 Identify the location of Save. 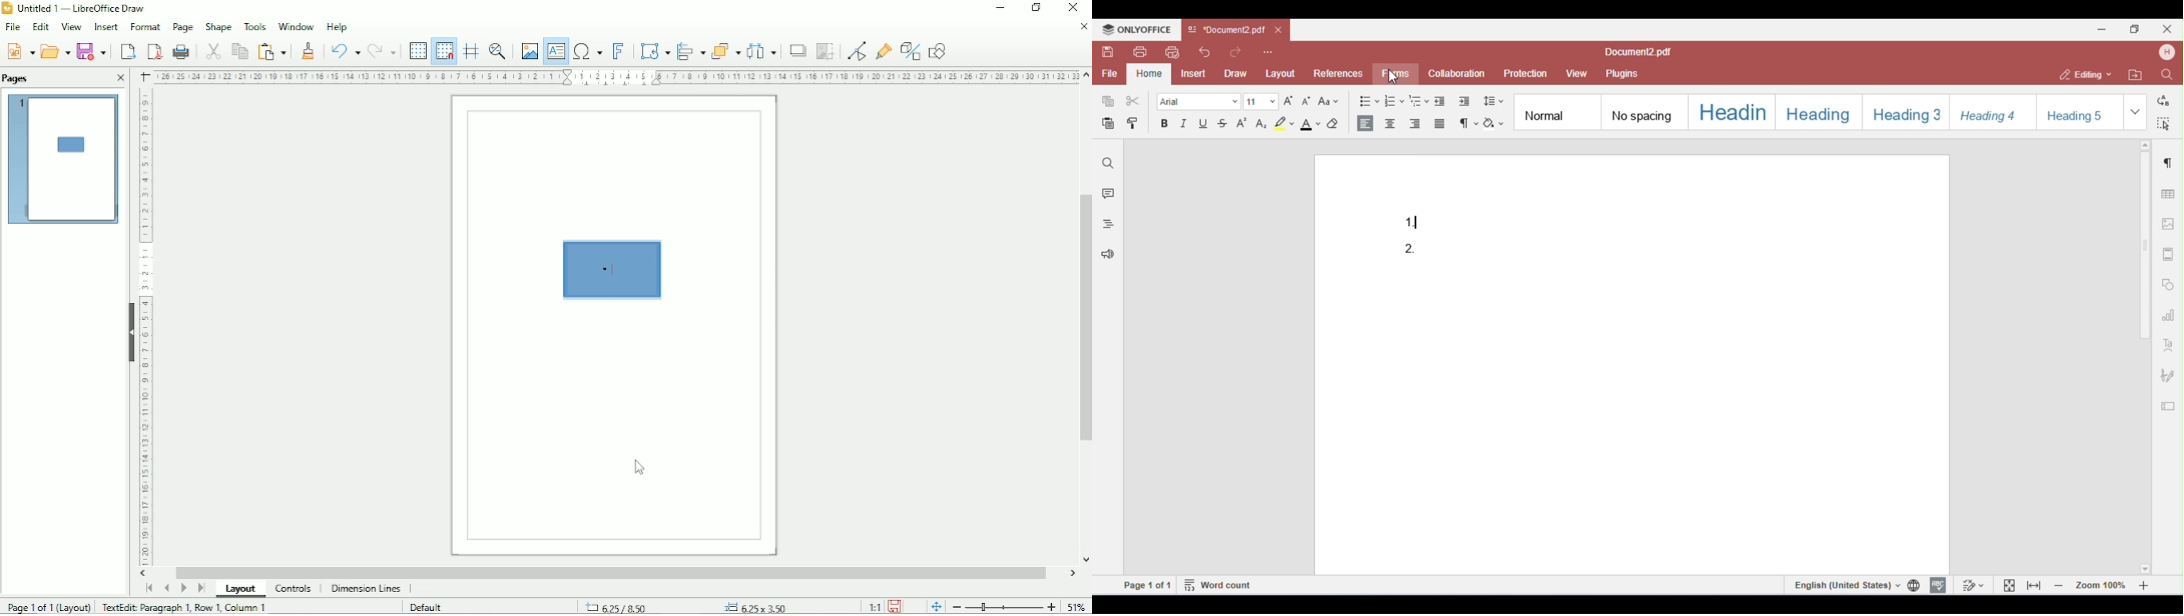
(20, 51).